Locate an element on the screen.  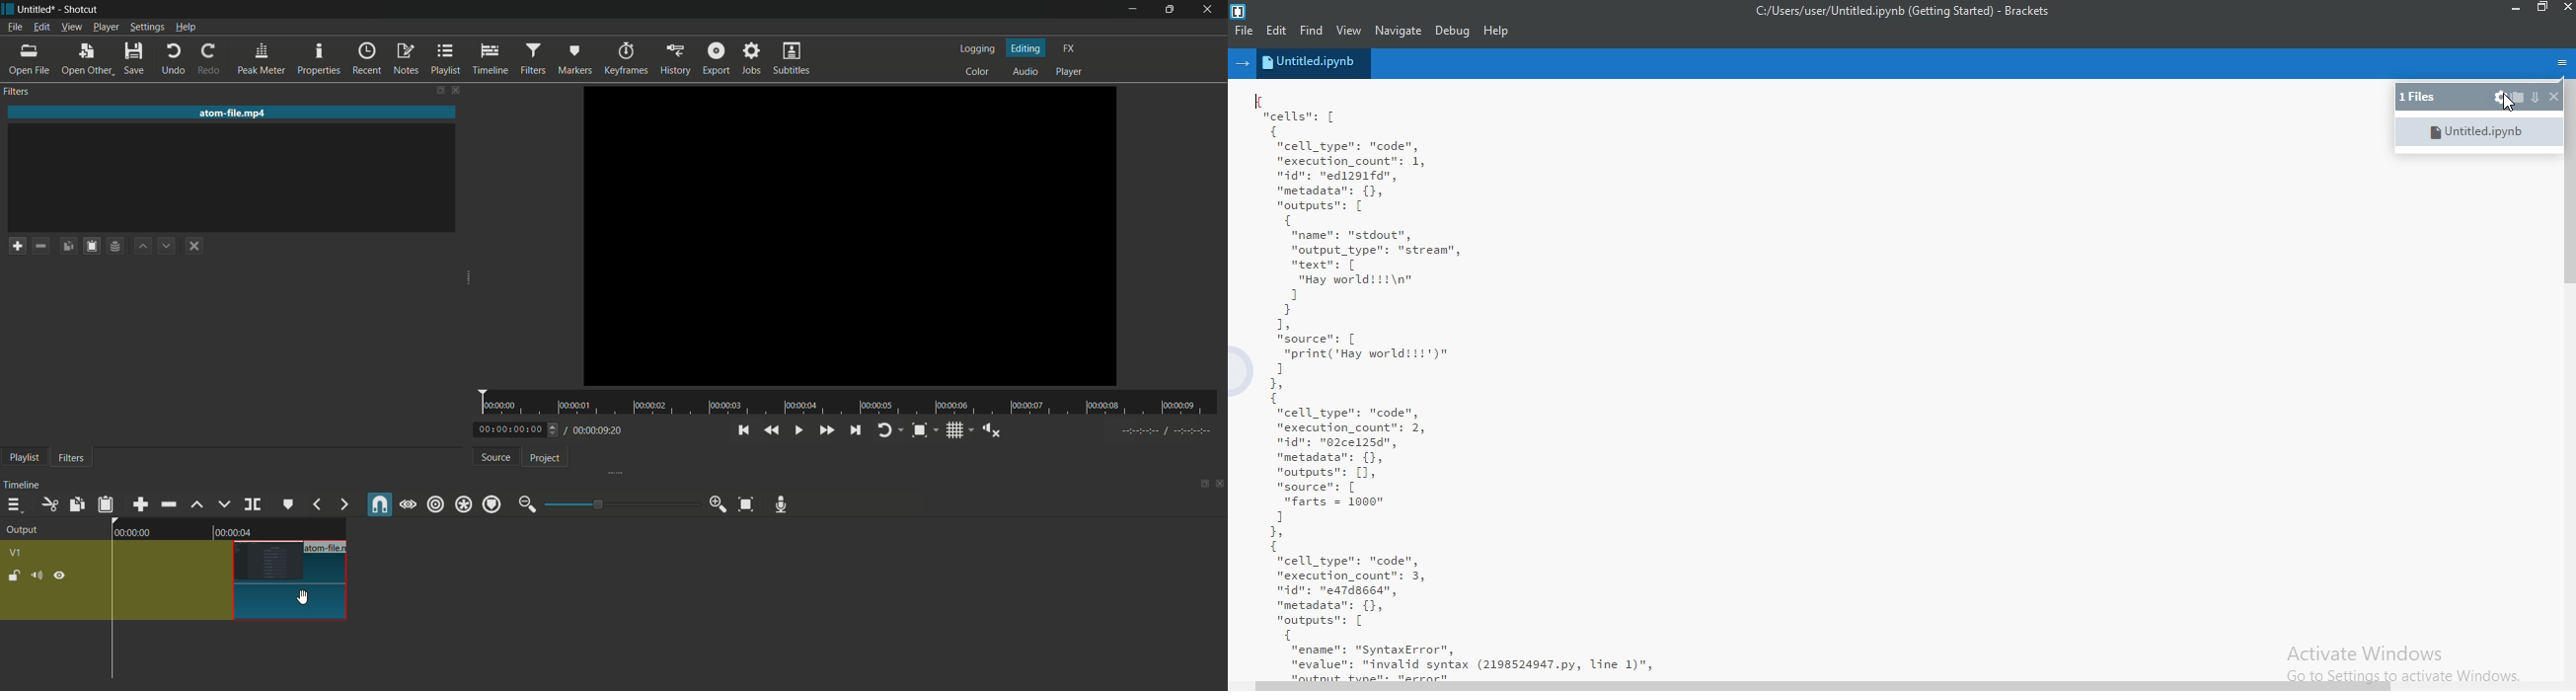
zoom adjustment bar is located at coordinates (620, 504).